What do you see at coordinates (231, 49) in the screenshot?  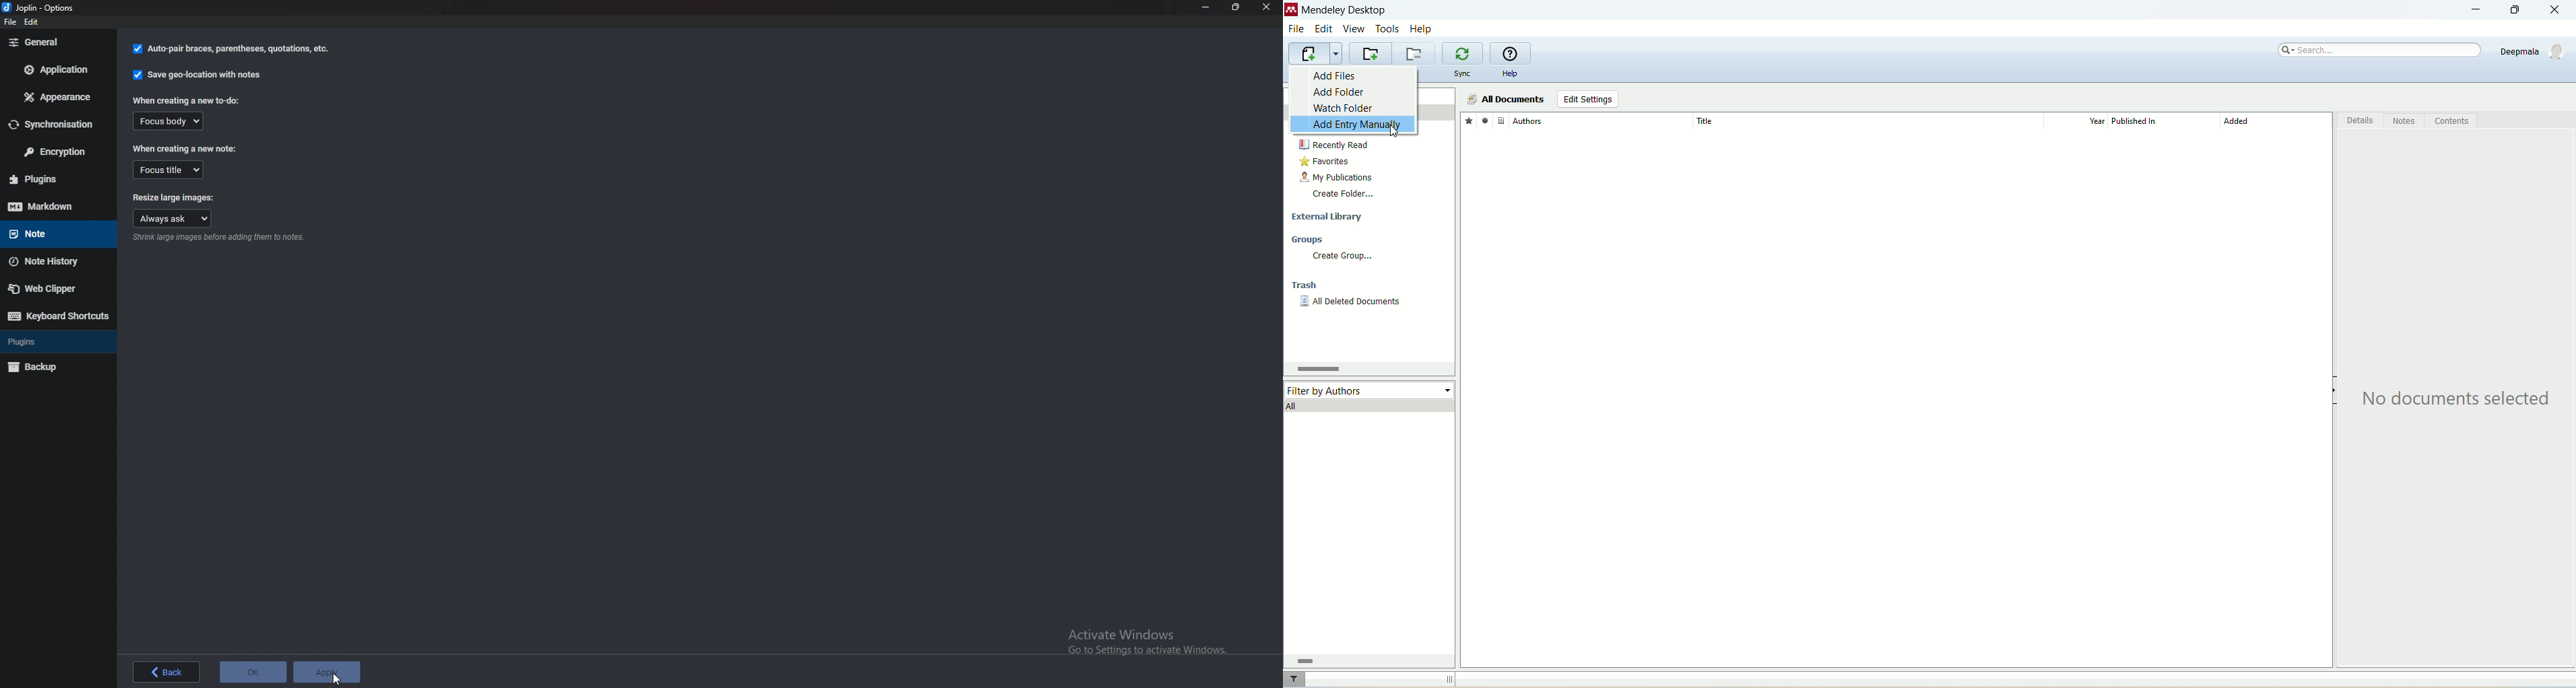 I see `Autopair braces parenthesis, quotation, etc.` at bounding box center [231, 49].